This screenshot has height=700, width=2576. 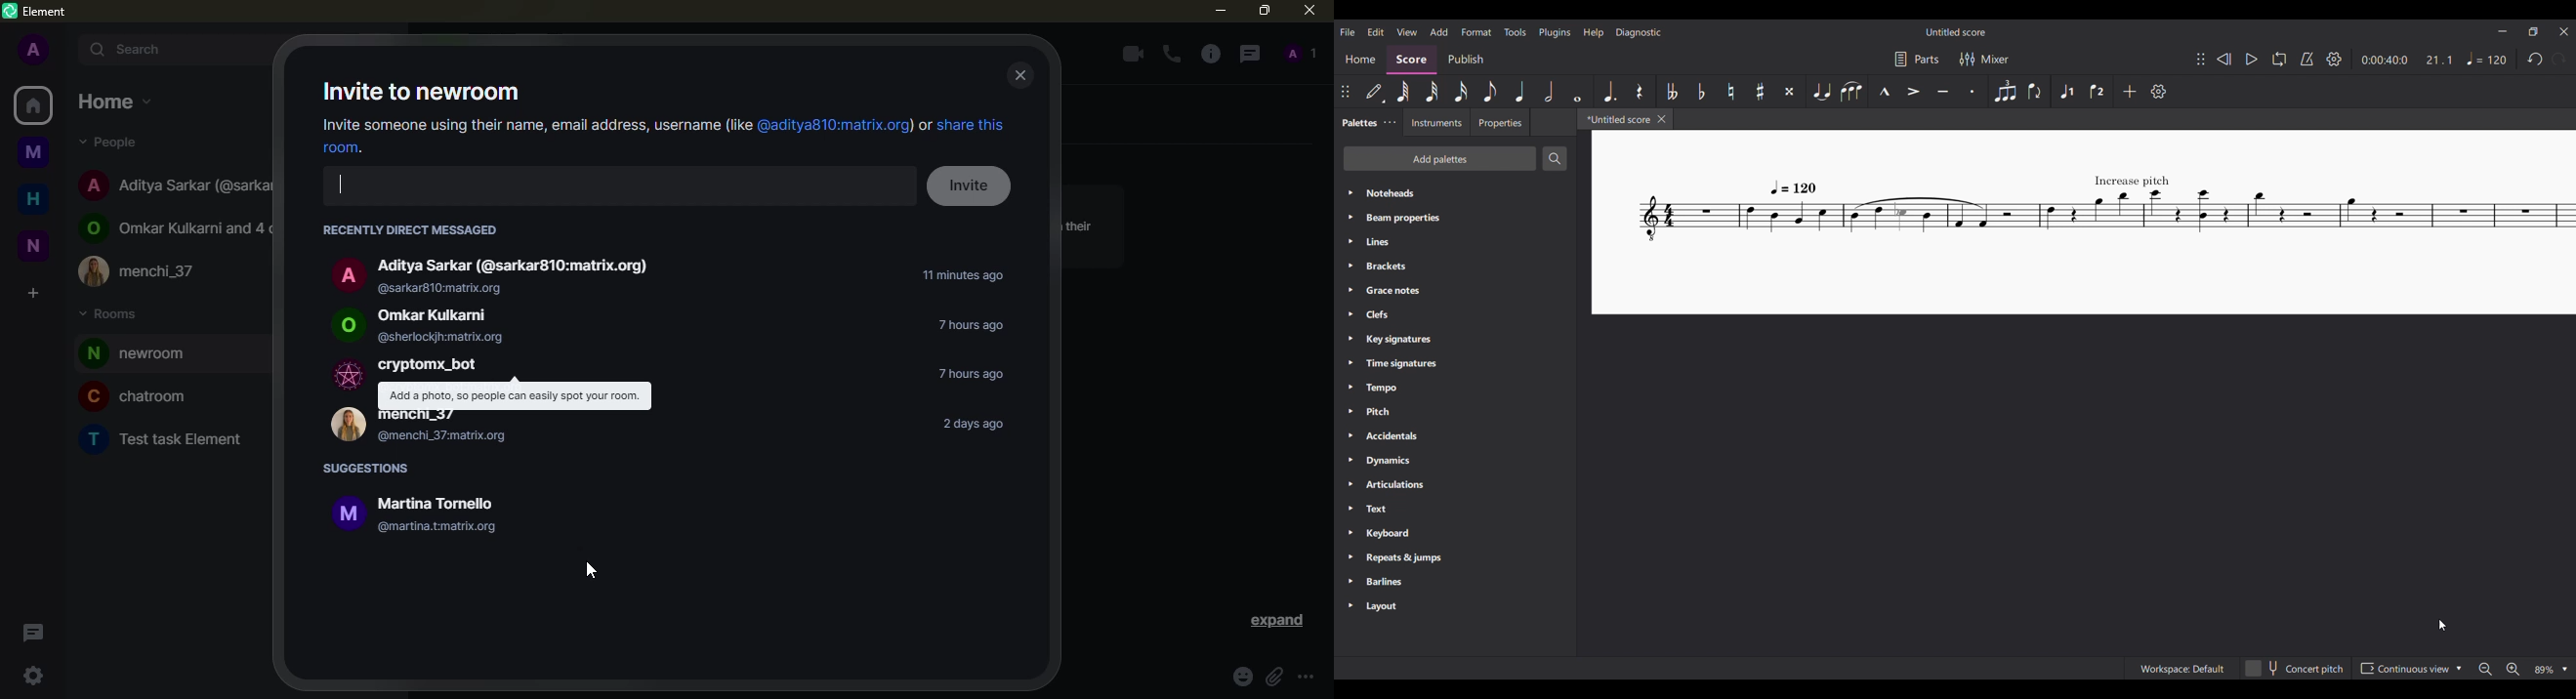 I want to click on Toggle double sharp, so click(x=1790, y=91).